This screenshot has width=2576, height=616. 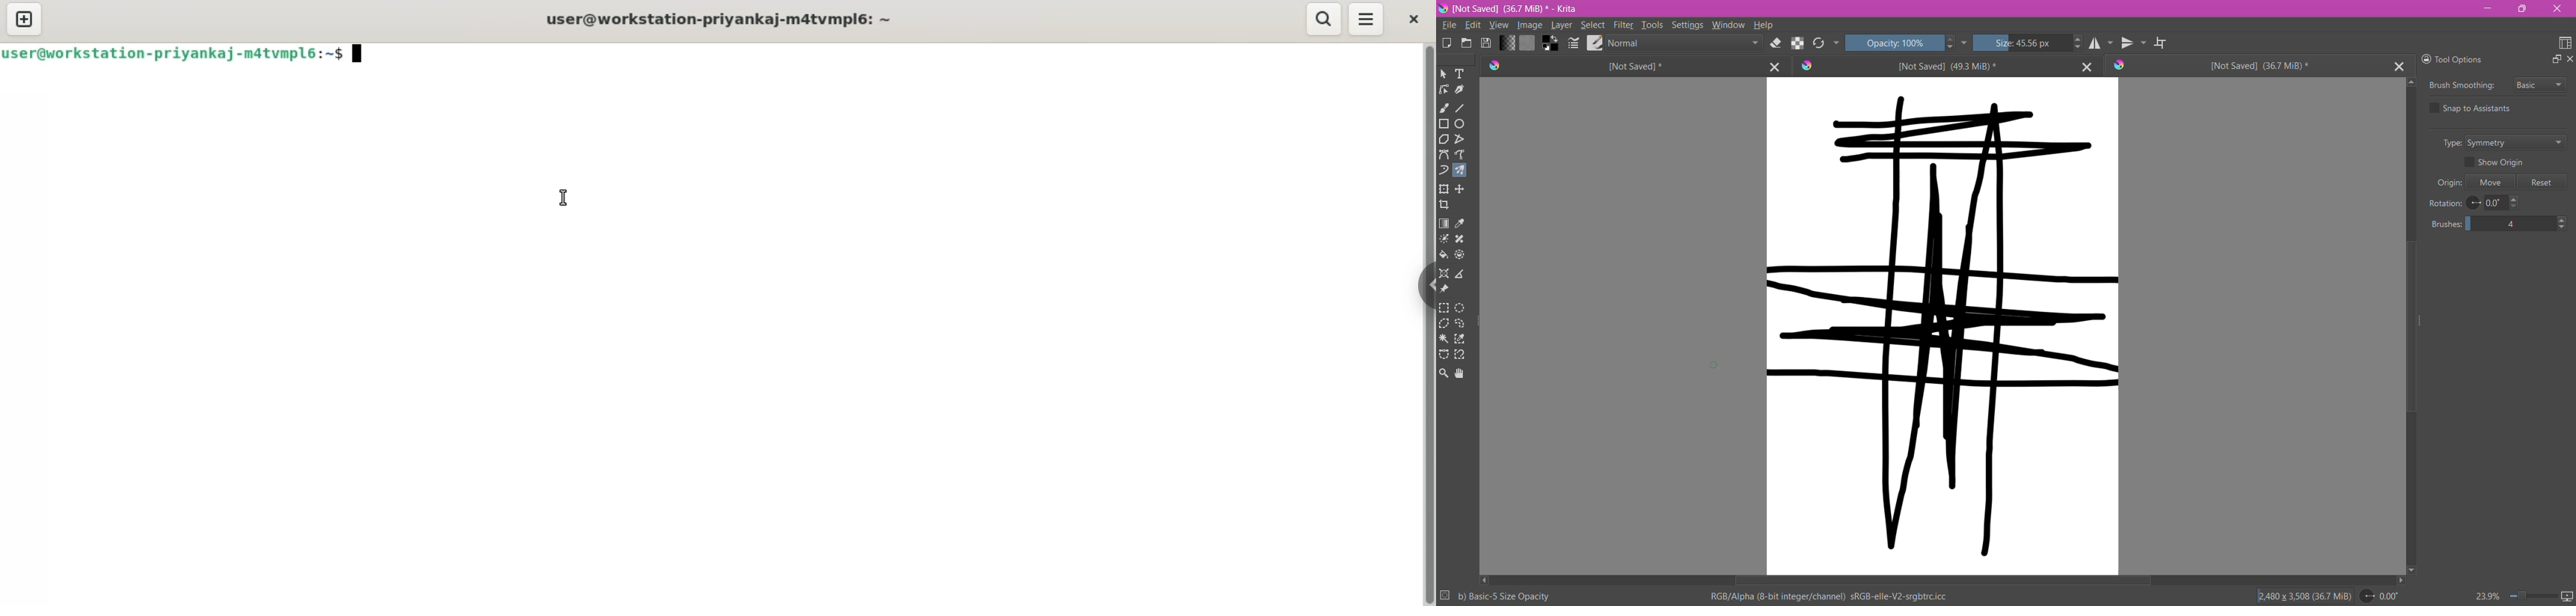 What do you see at coordinates (1764, 25) in the screenshot?
I see `Help` at bounding box center [1764, 25].